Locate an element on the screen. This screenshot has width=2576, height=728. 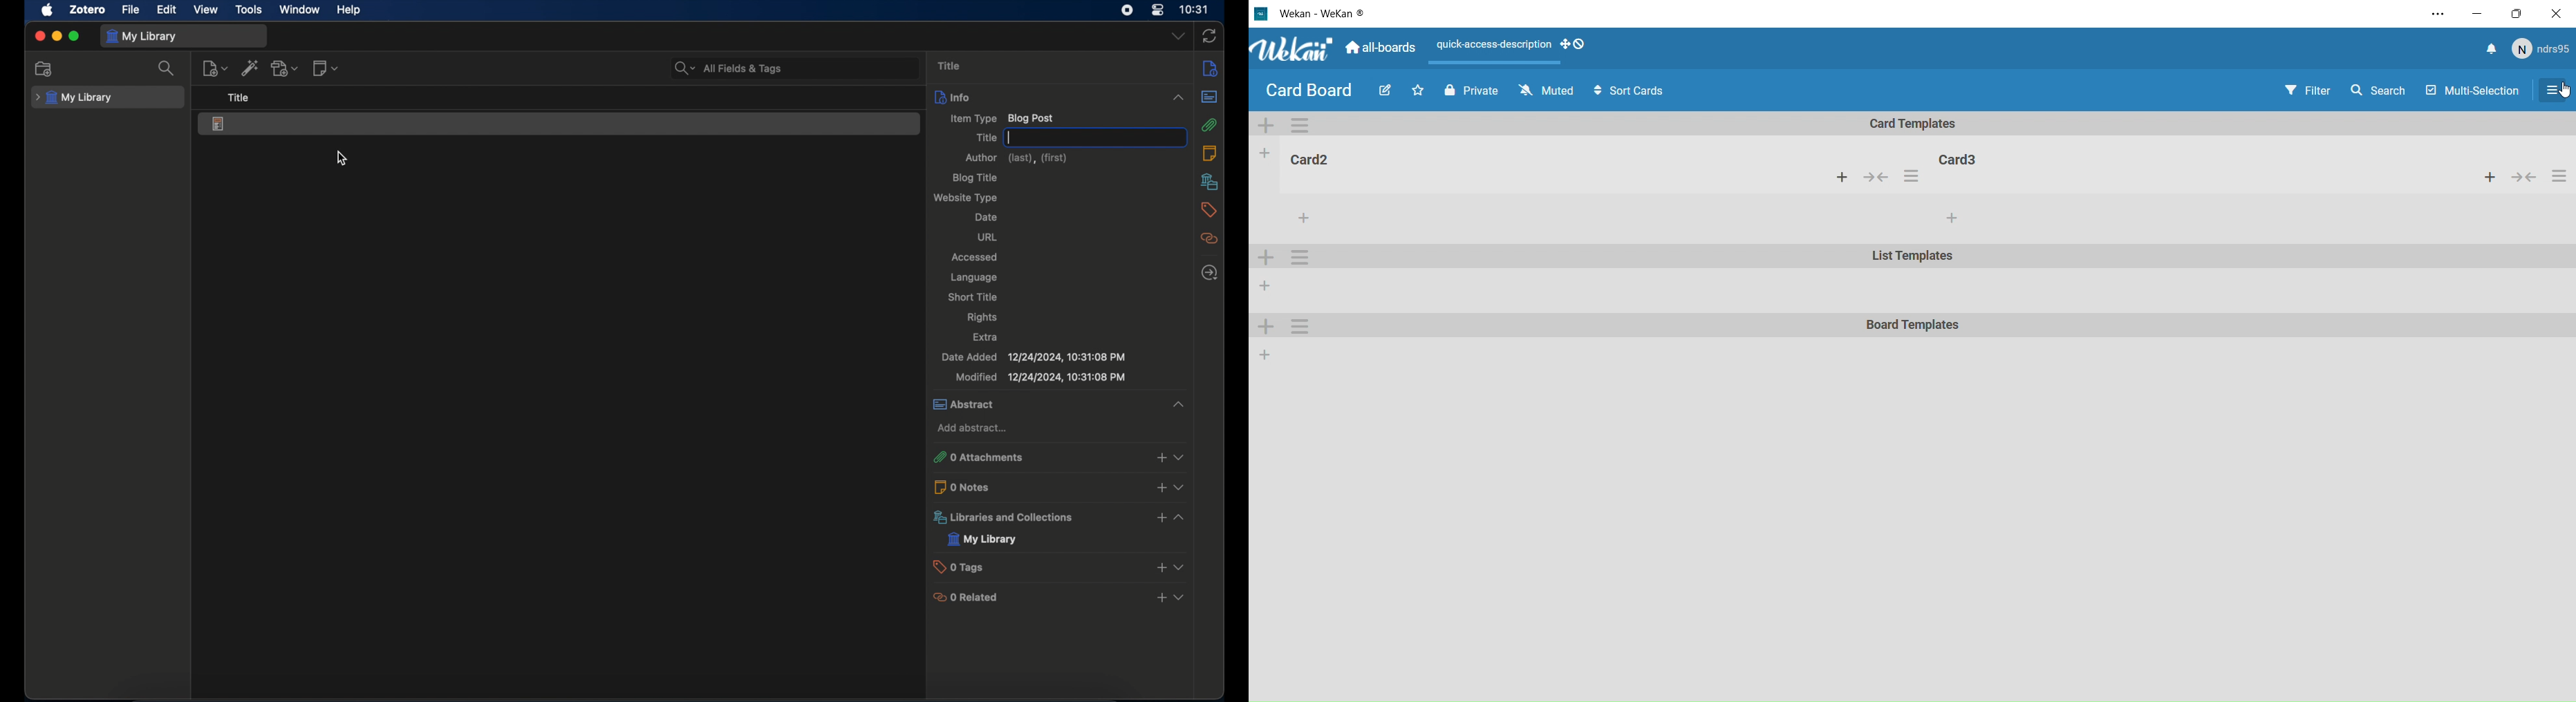
 is located at coordinates (1264, 289).